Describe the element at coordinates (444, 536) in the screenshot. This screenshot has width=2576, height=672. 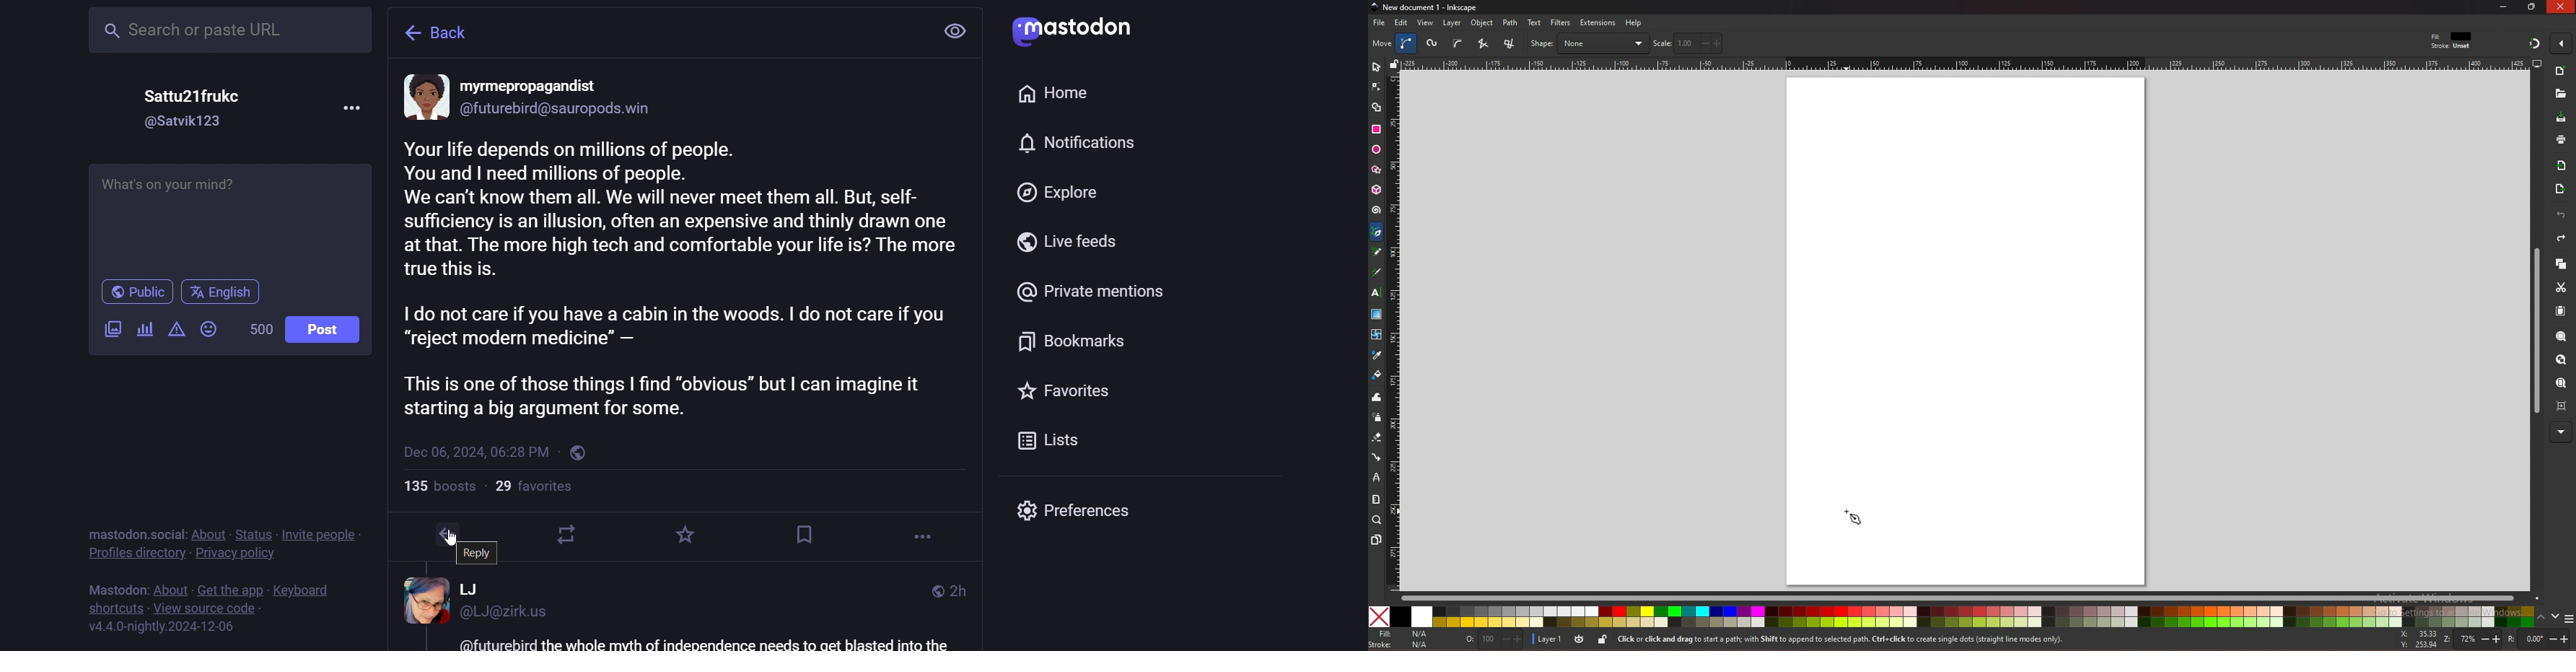
I see `reply` at that location.